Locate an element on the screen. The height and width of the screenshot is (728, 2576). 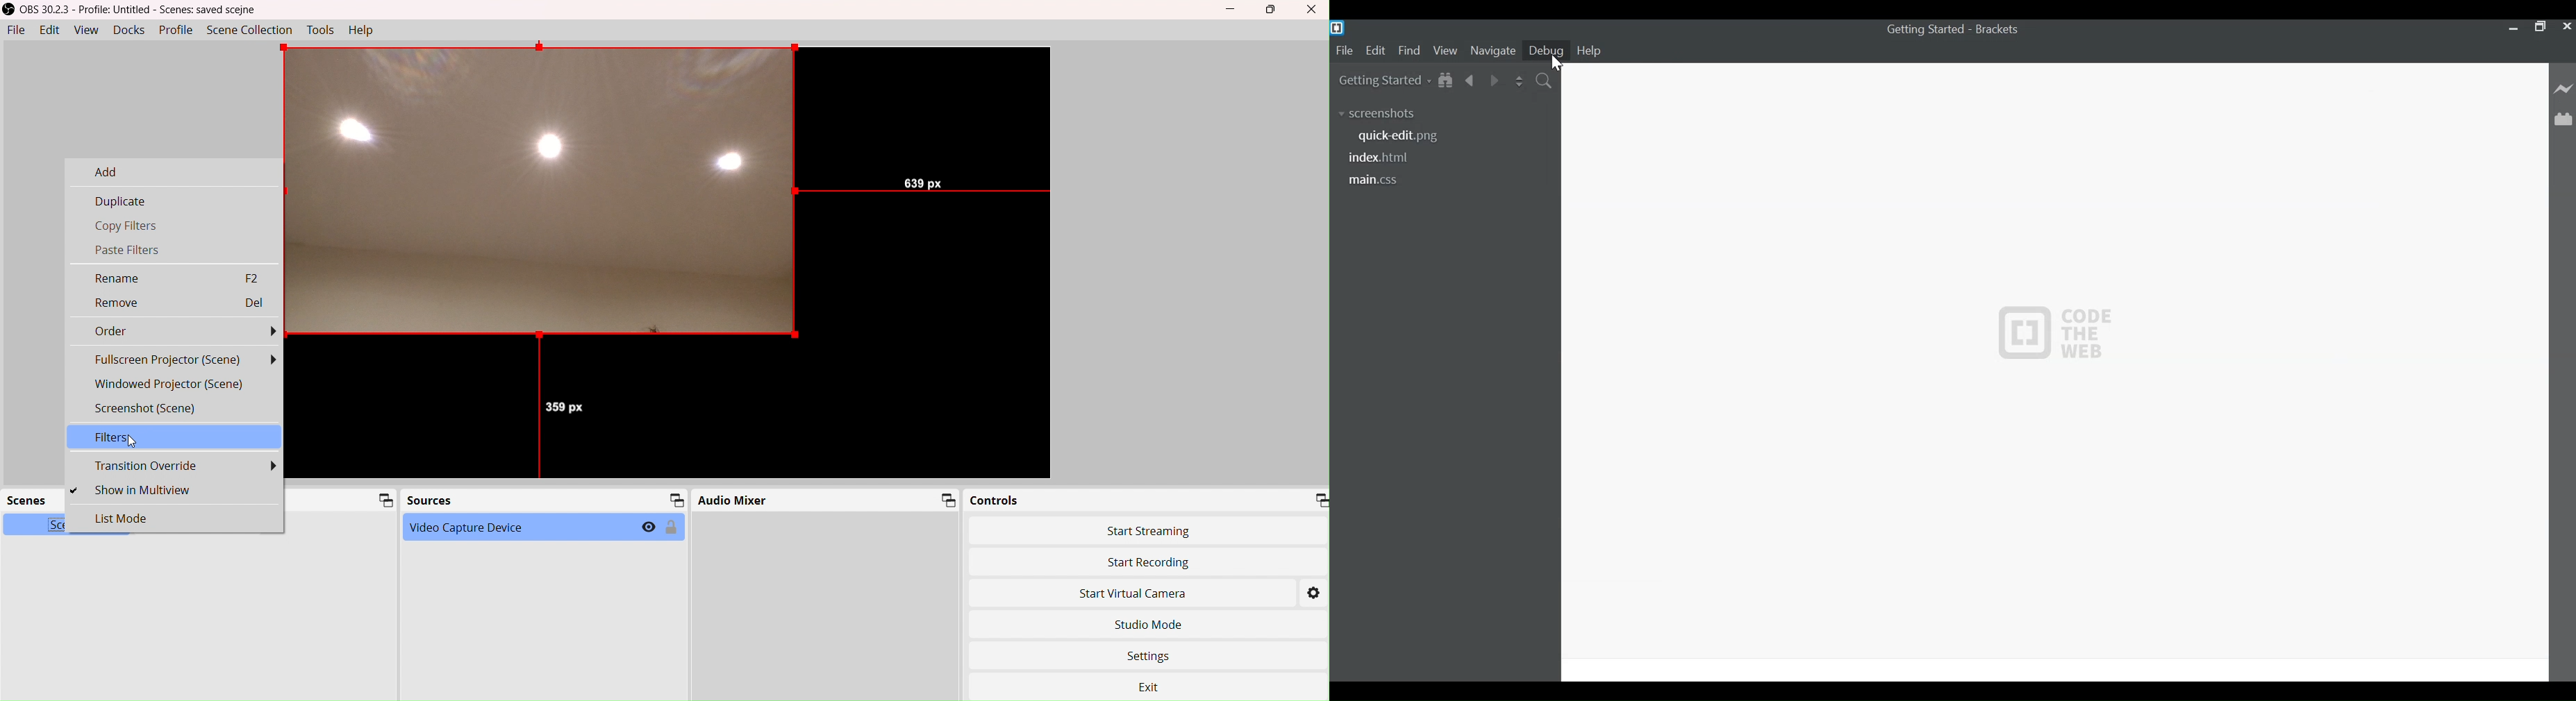
Exit is located at coordinates (1156, 688).